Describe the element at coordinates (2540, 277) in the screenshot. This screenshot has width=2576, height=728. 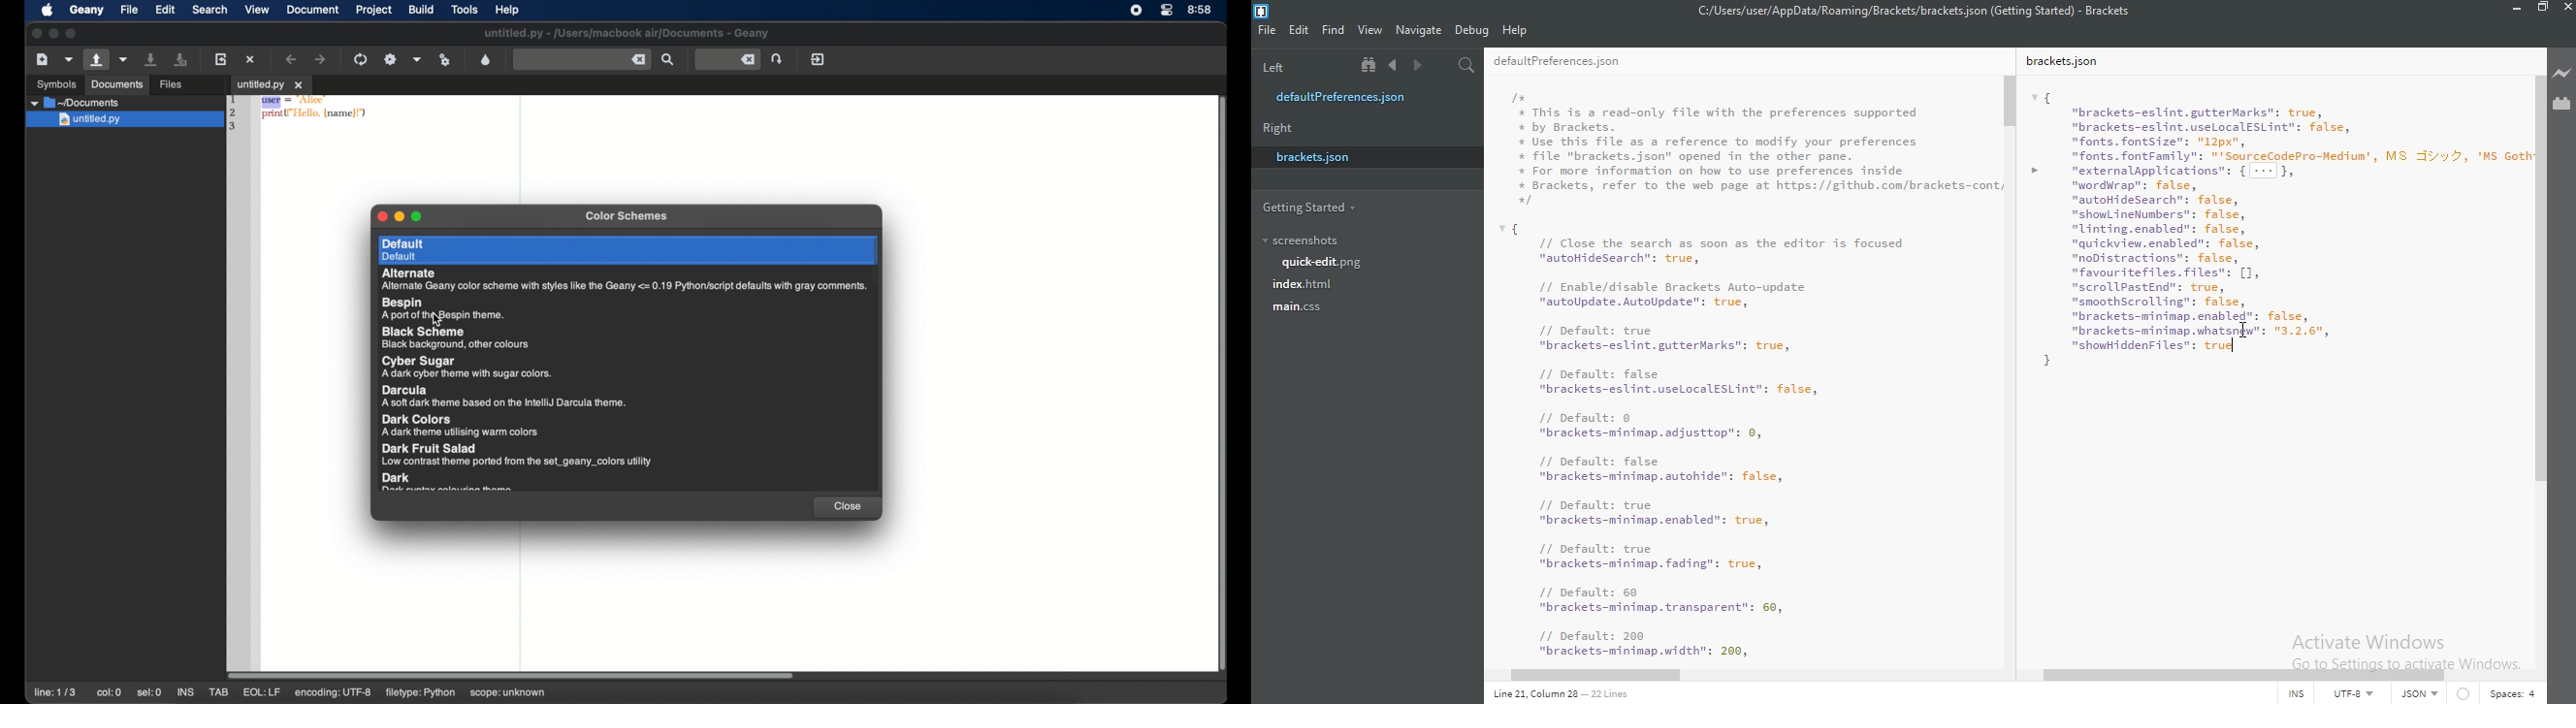
I see `scroll bar` at that location.